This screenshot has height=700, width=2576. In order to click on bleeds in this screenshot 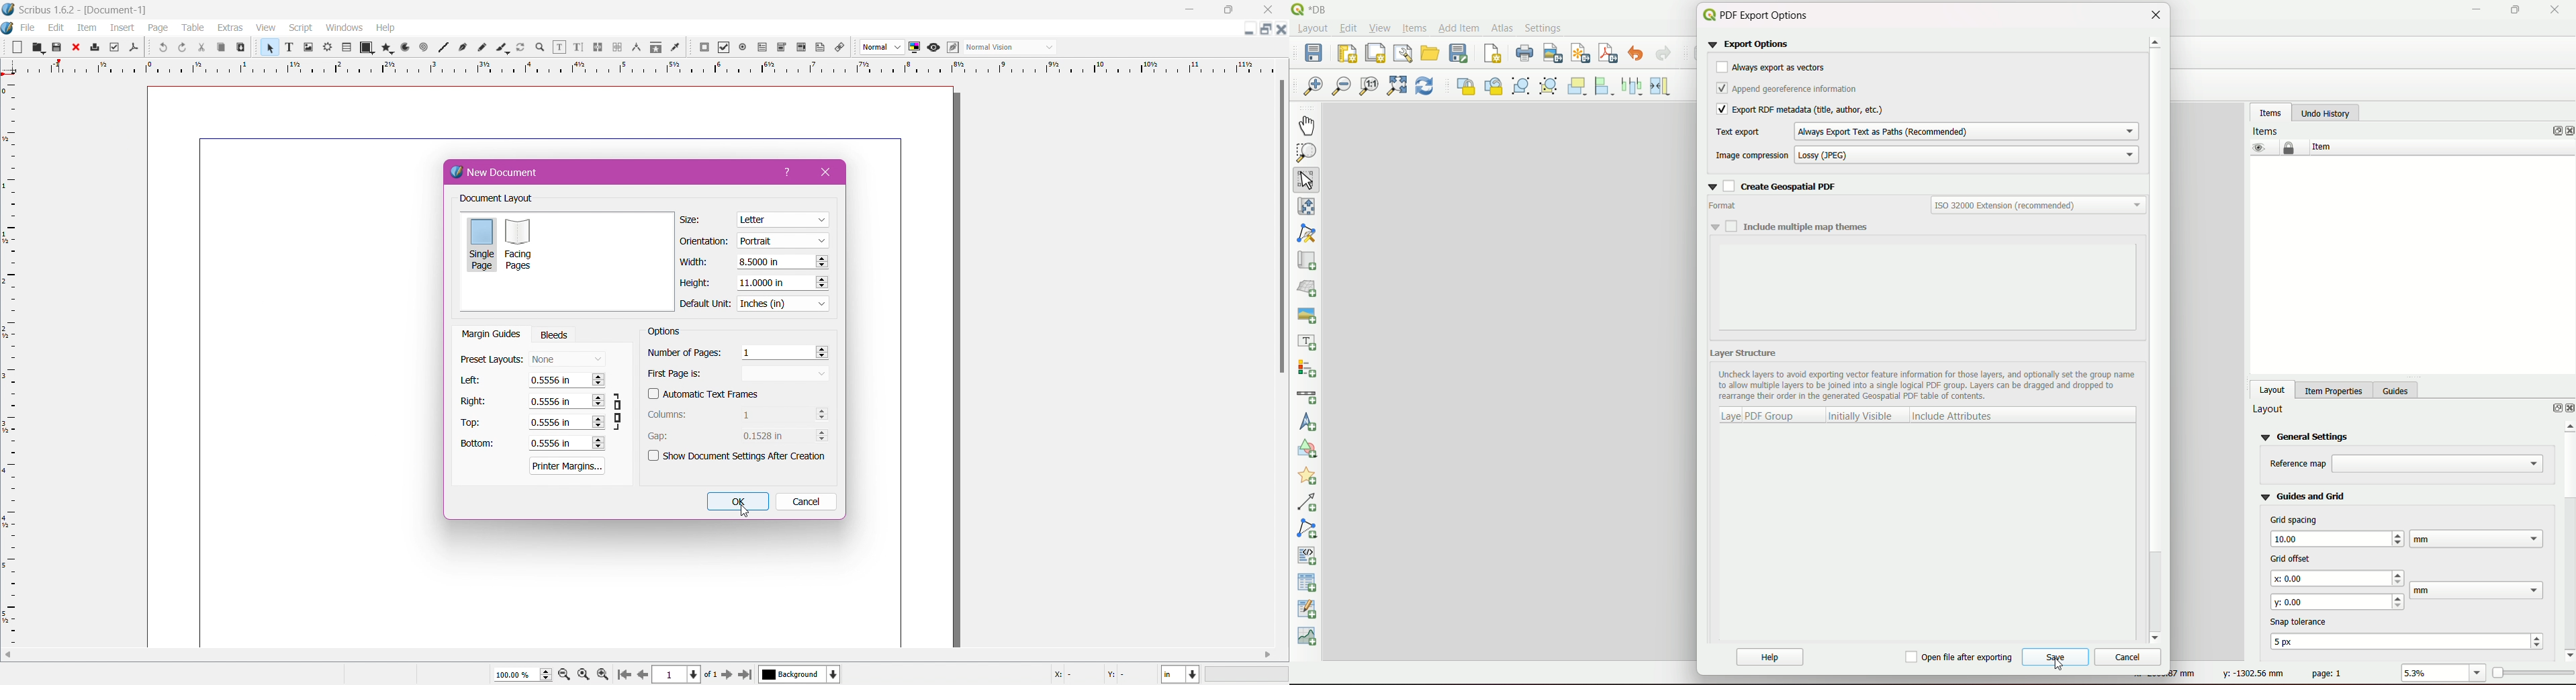, I will do `click(554, 334)`.